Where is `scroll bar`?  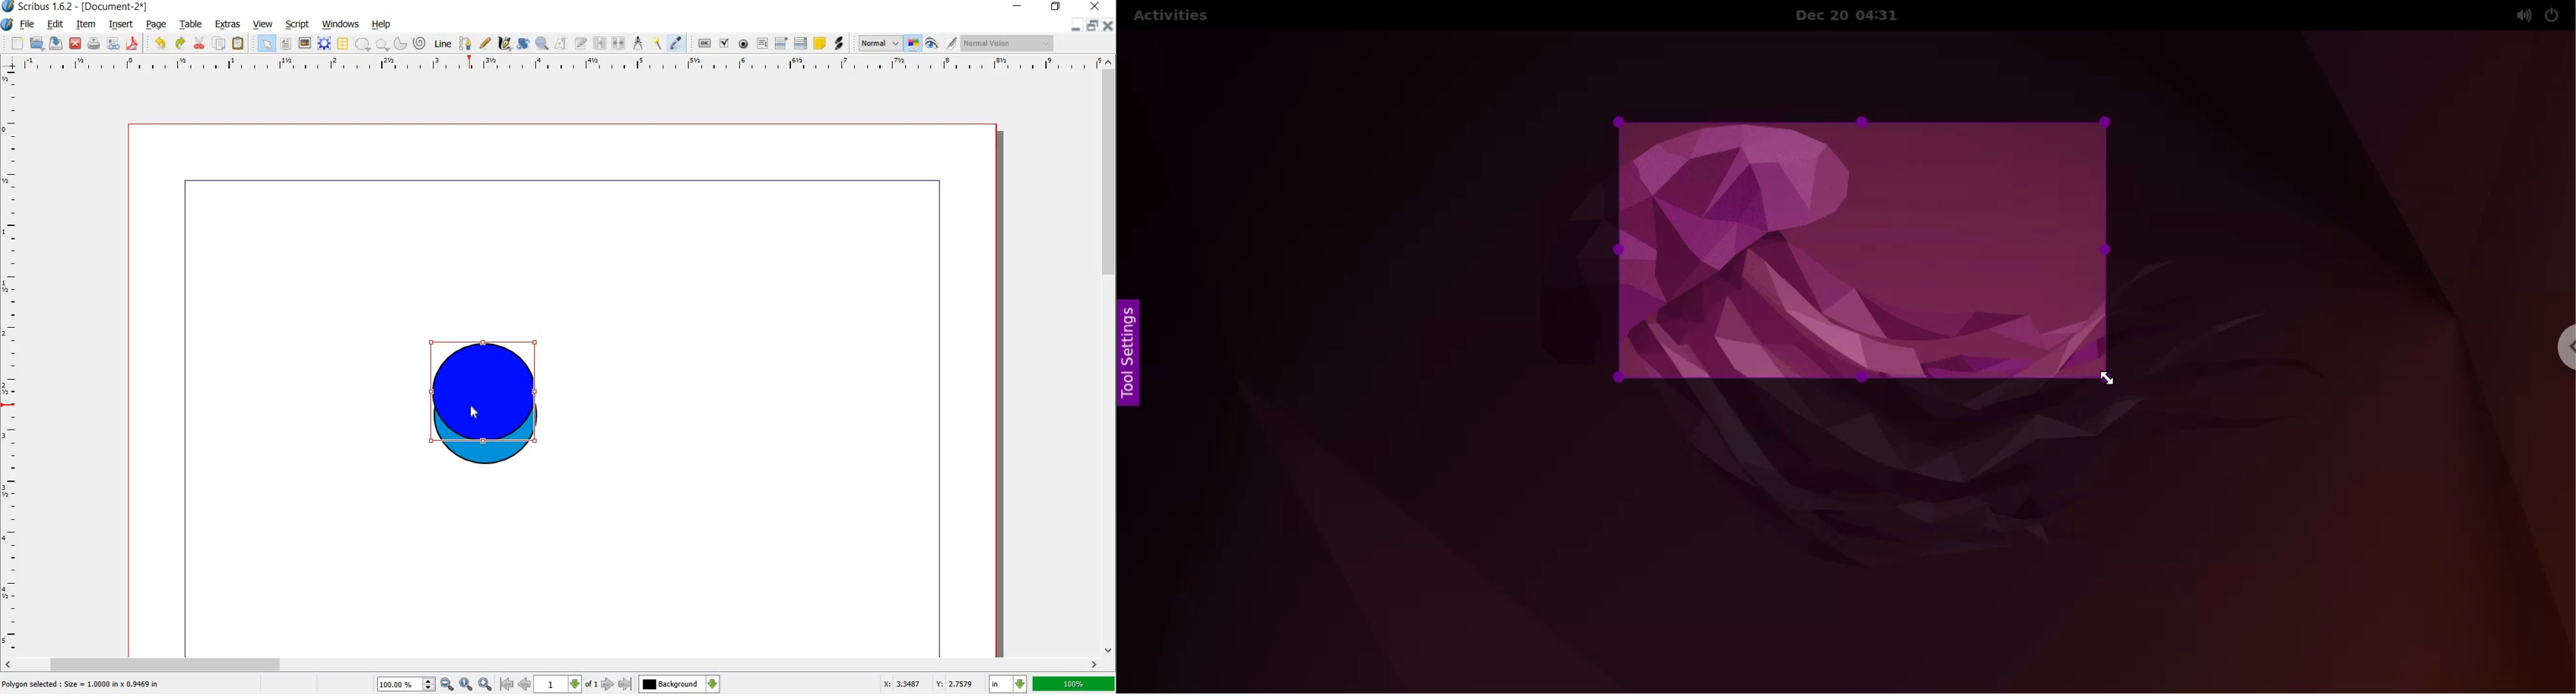
scroll bar is located at coordinates (551, 663).